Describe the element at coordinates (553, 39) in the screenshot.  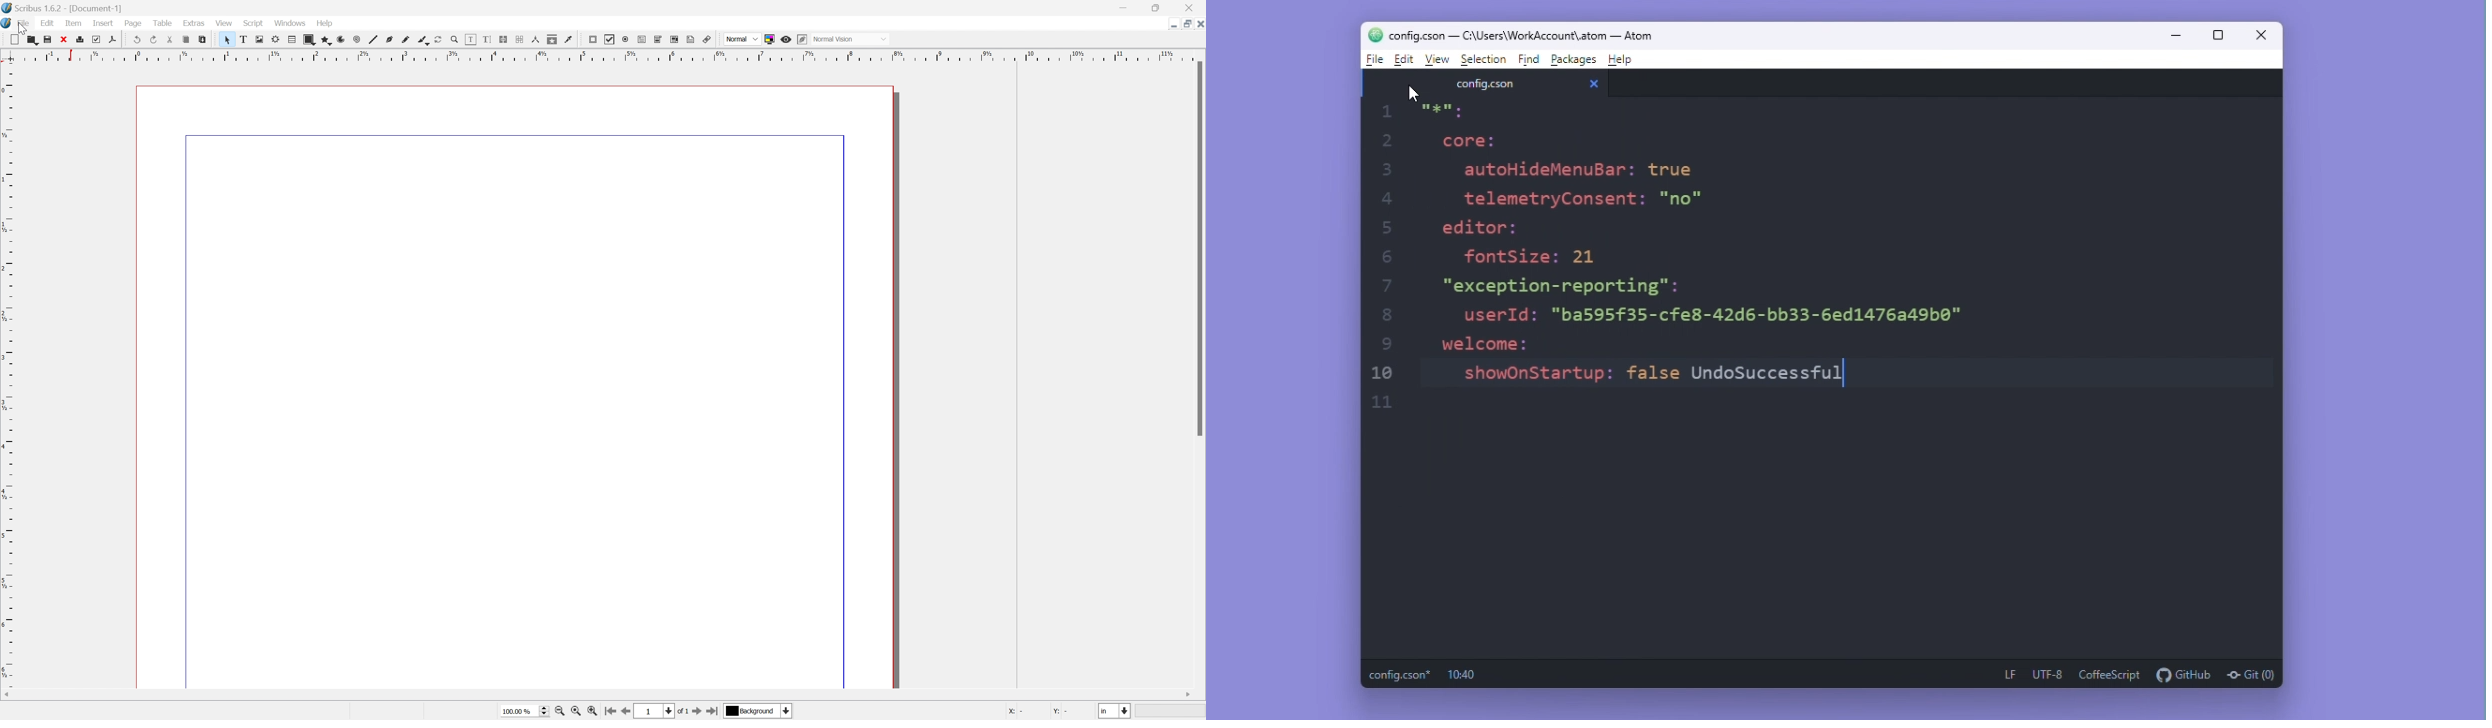
I see `Copy item properties` at that location.